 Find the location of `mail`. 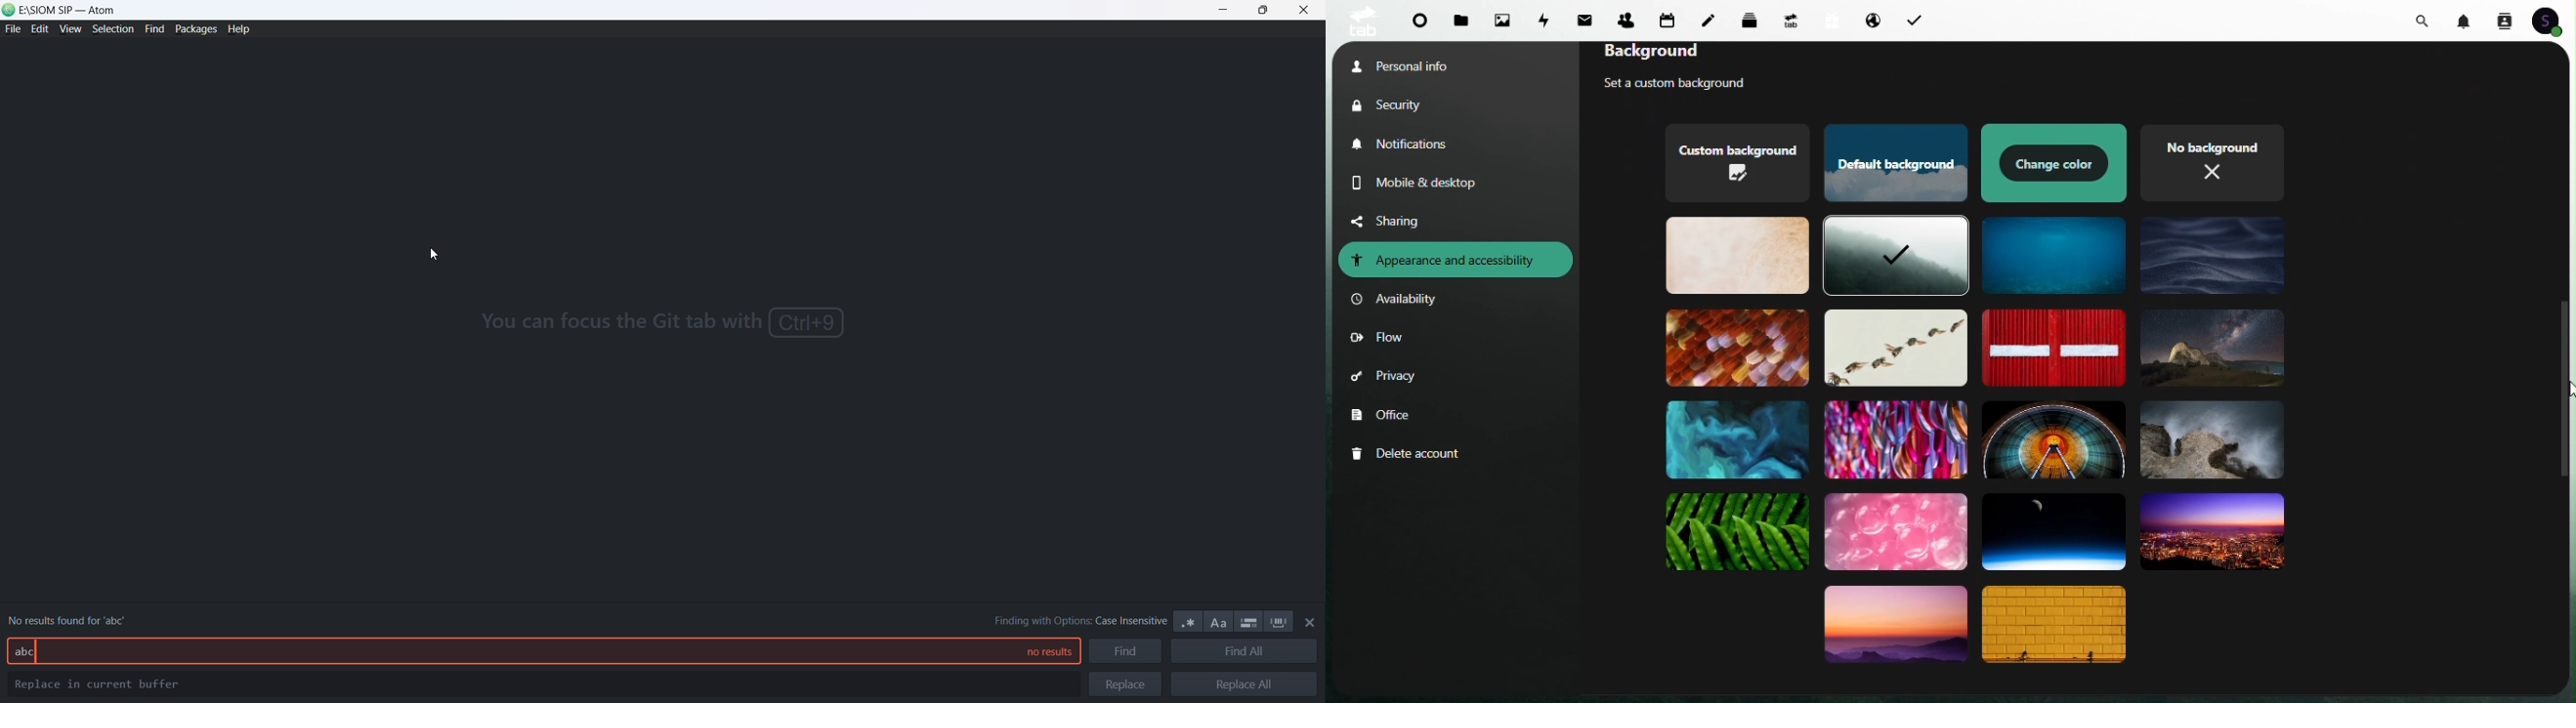

mail is located at coordinates (1588, 19).